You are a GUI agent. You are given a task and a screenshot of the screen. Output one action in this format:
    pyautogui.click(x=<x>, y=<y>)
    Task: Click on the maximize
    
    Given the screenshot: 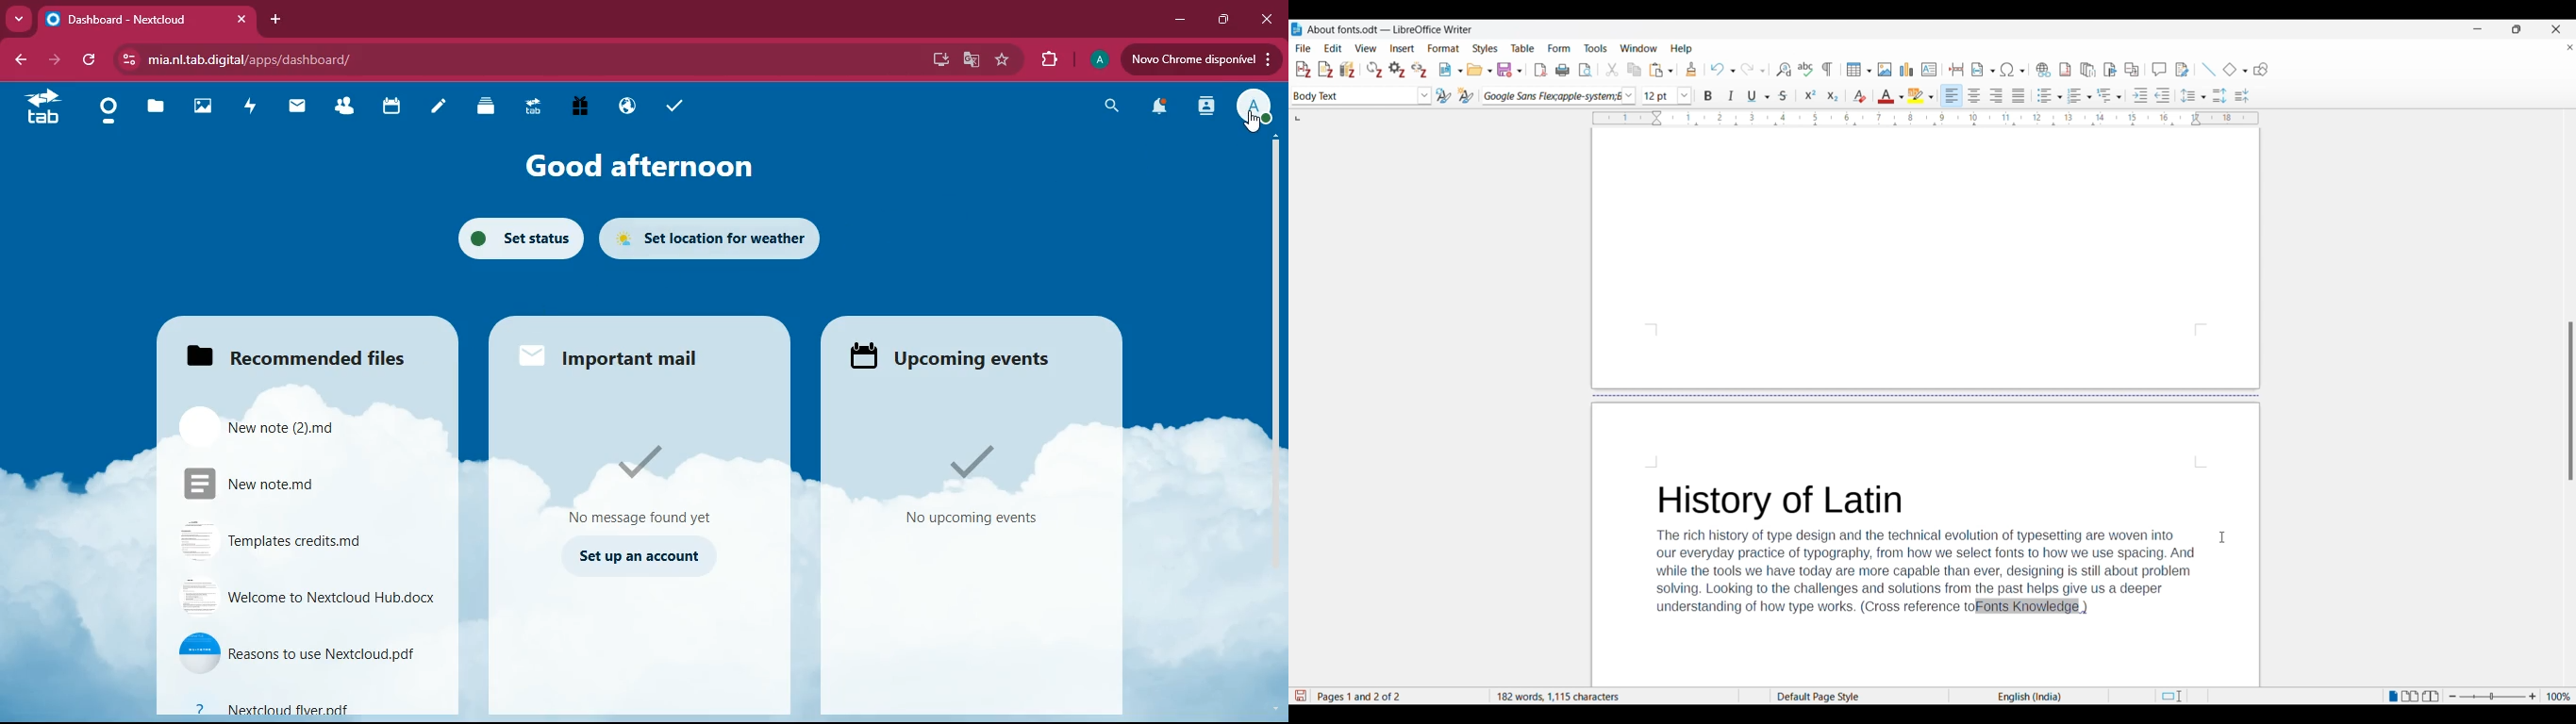 What is the action you would take?
    pyautogui.click(x=1222, y=20)
    